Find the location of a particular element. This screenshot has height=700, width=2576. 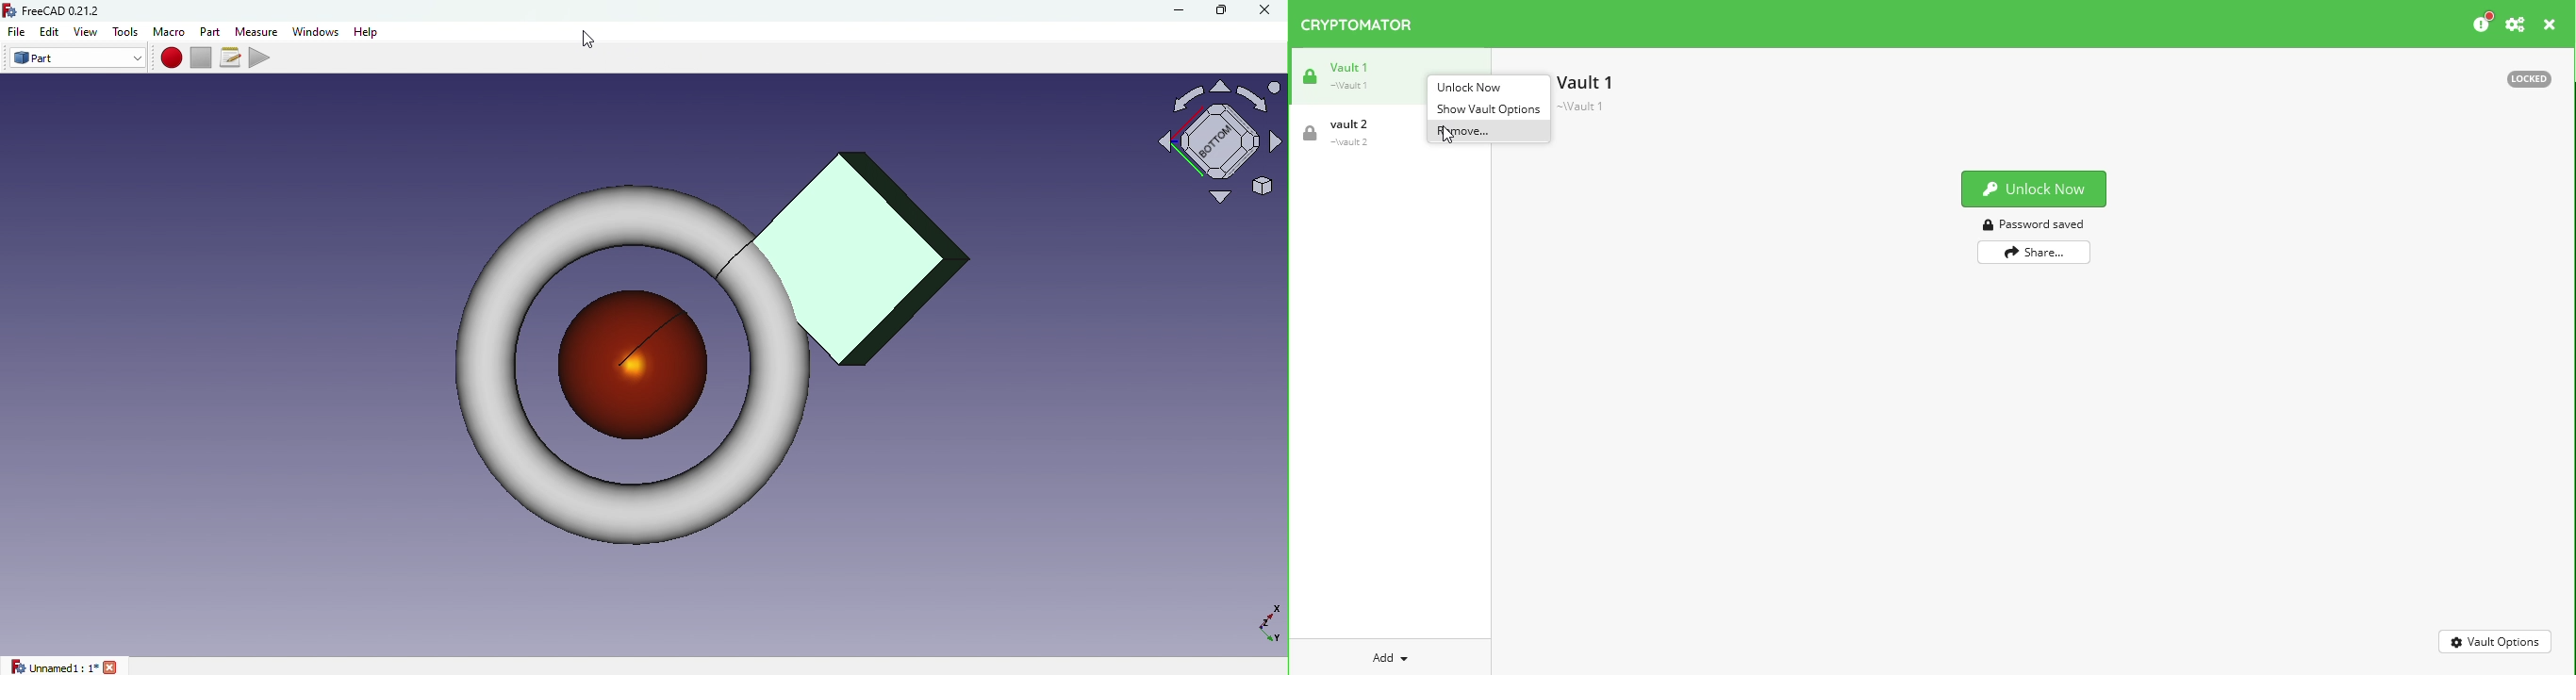

vault 1 is located at coordinates (1588, 92).